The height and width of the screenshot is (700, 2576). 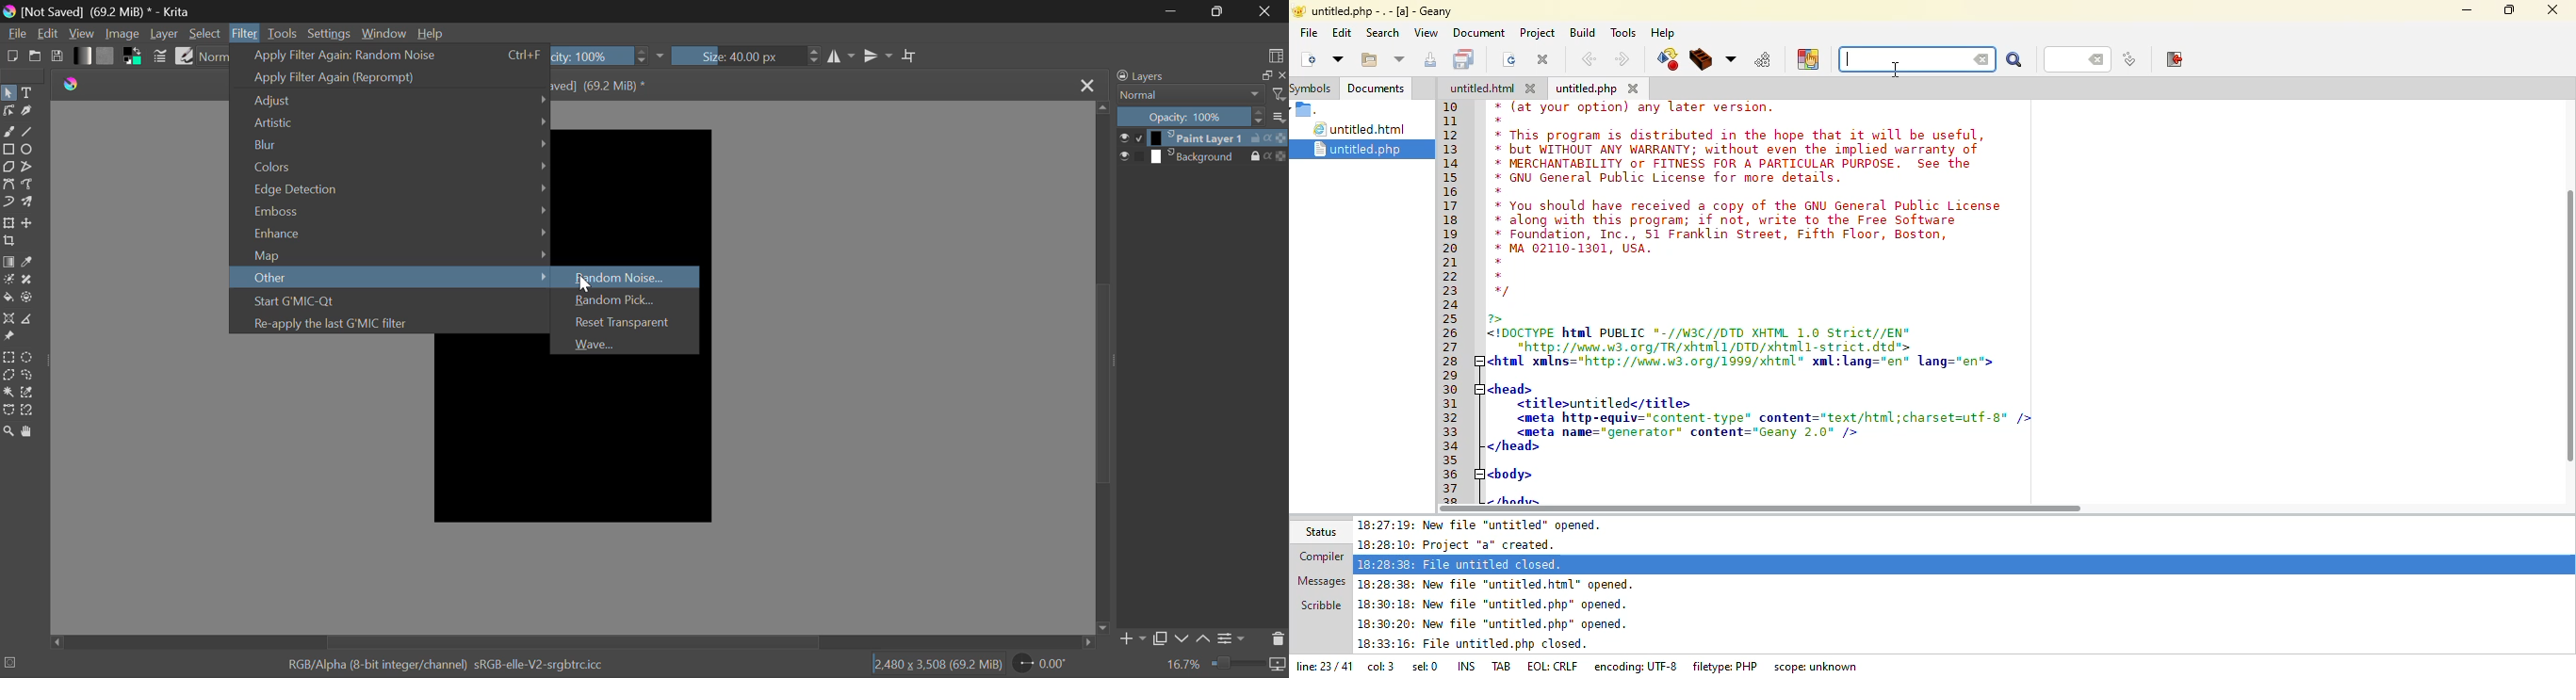 What do you see at coordinates (1086, 640) in the screenshot?
I see `move right` at bounding box center [1086, 640].